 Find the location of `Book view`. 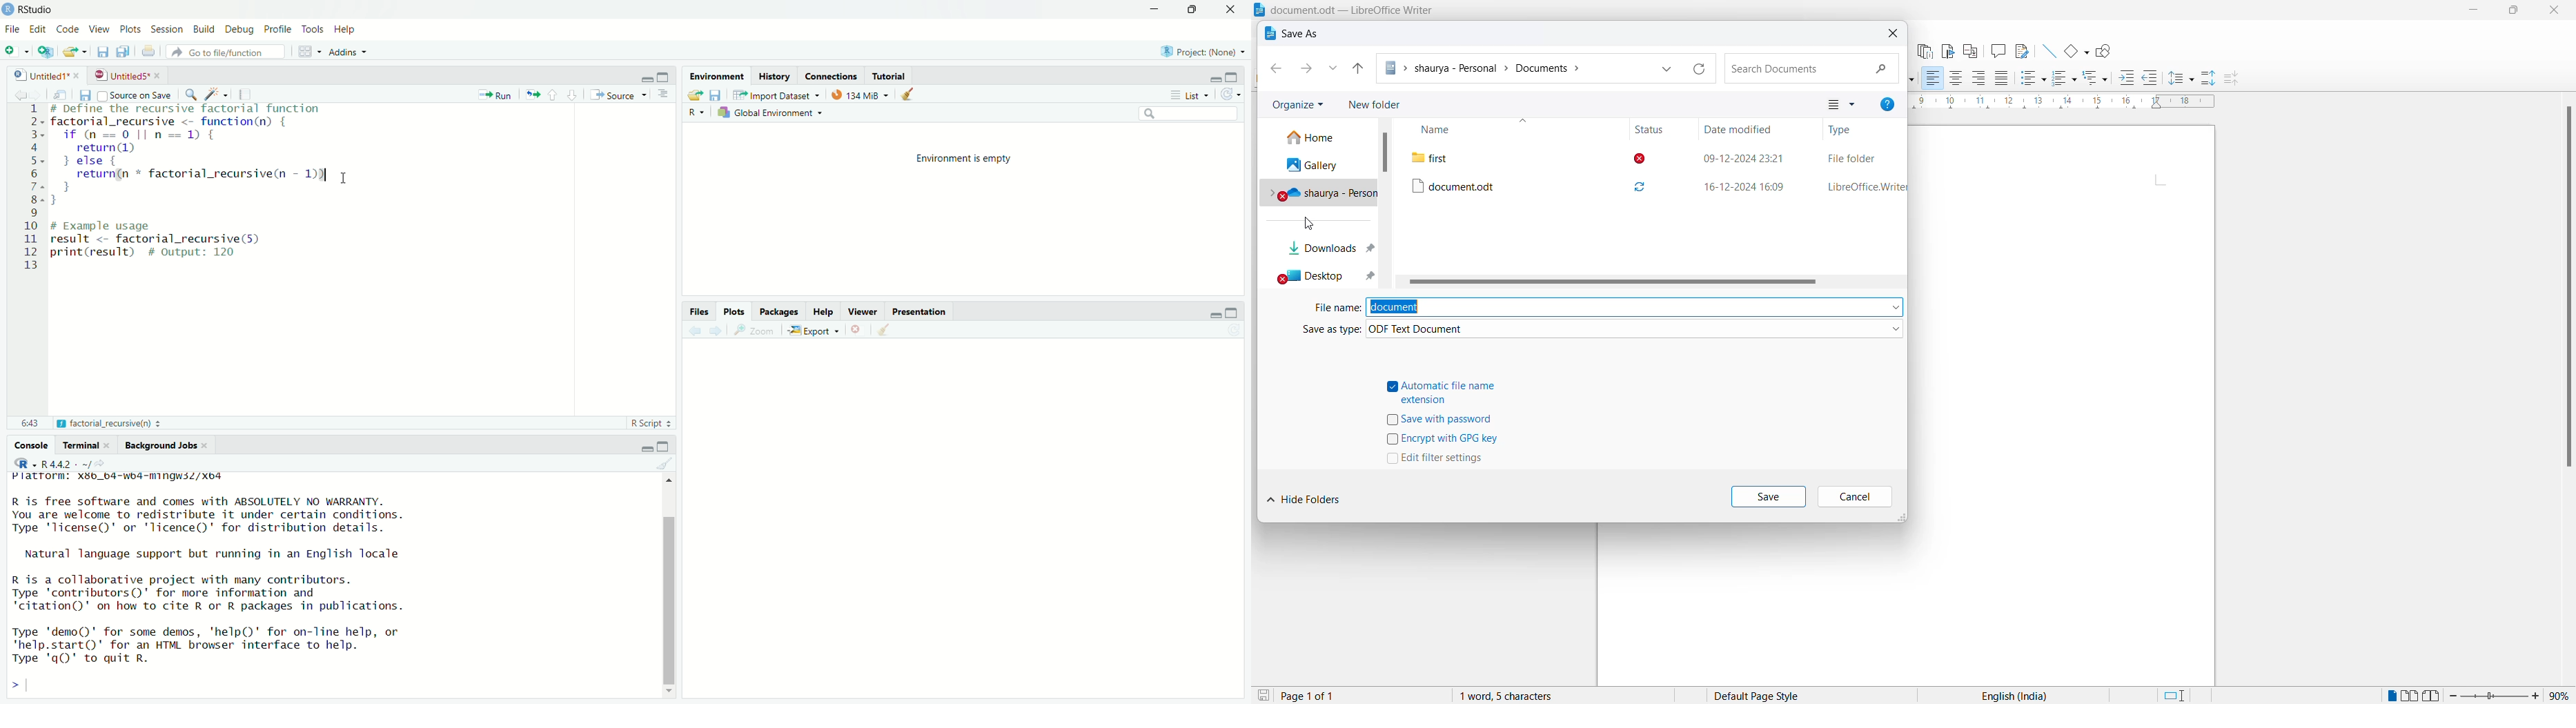

Book view is located at coordinates (2433, 695).